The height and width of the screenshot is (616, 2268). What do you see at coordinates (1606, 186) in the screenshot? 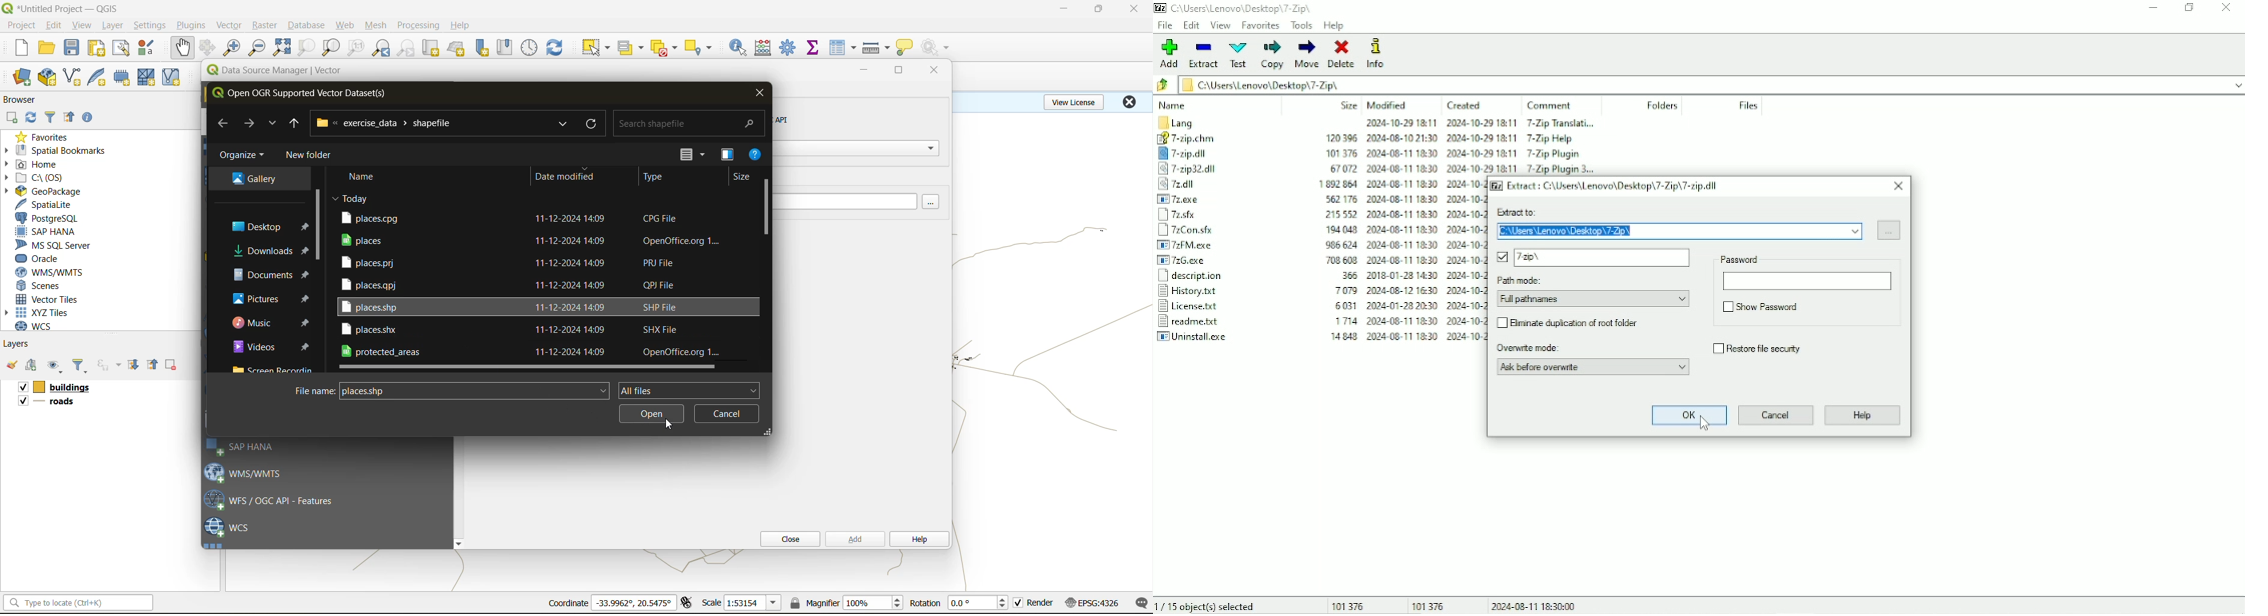
I see `Extract` at bounding box center [1606, 186].